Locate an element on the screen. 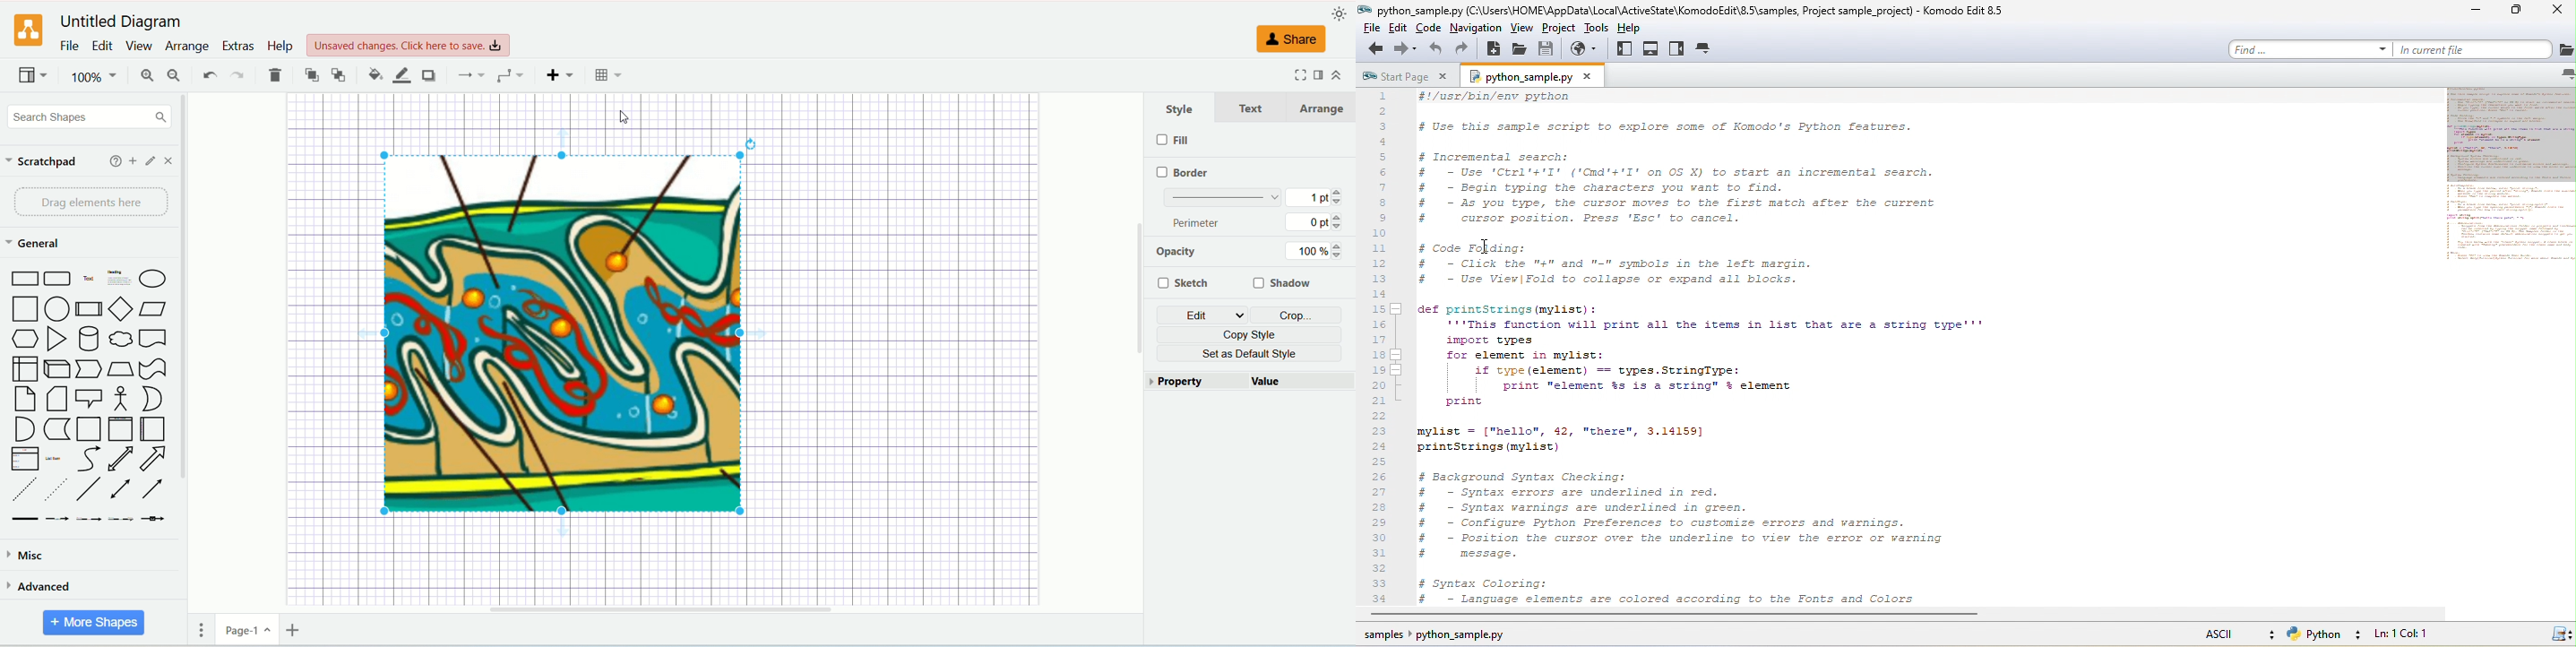 The width and height of the screenshot is (2576, 672). Hexagon is located at coordinates (26, 340).